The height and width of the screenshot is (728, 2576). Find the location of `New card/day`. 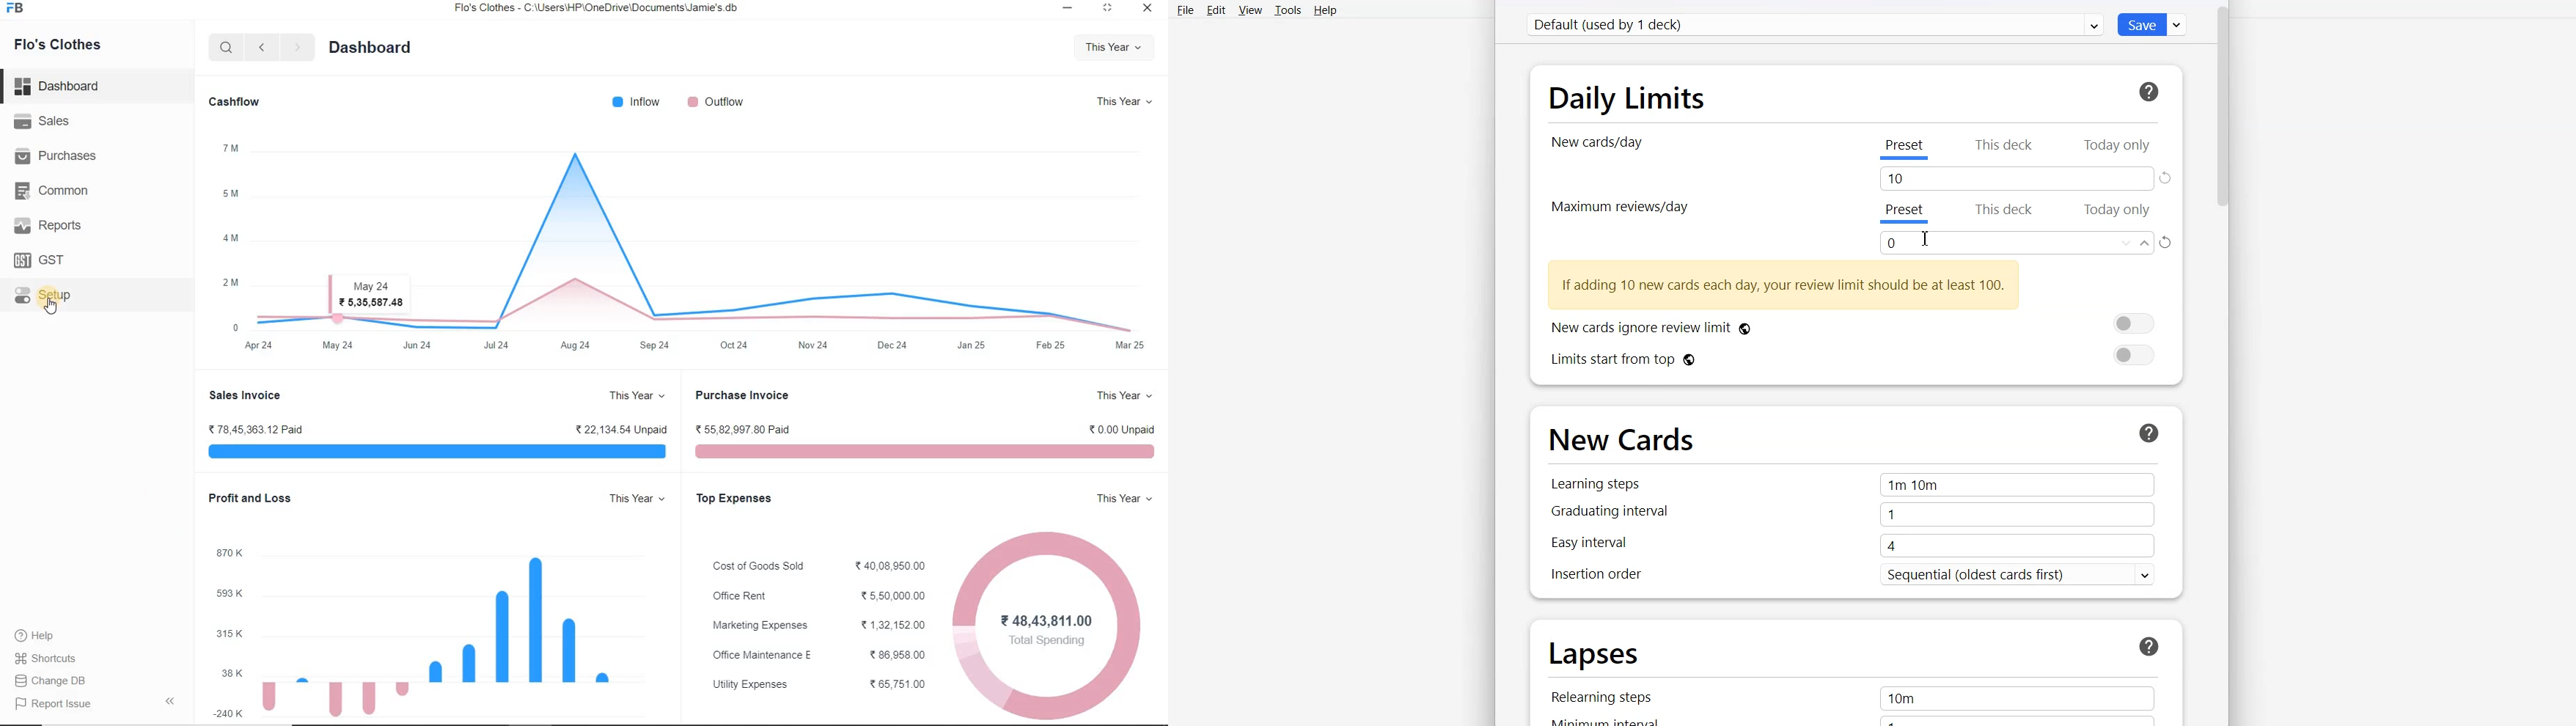

New card/day is located at coordinates (1601, 143).